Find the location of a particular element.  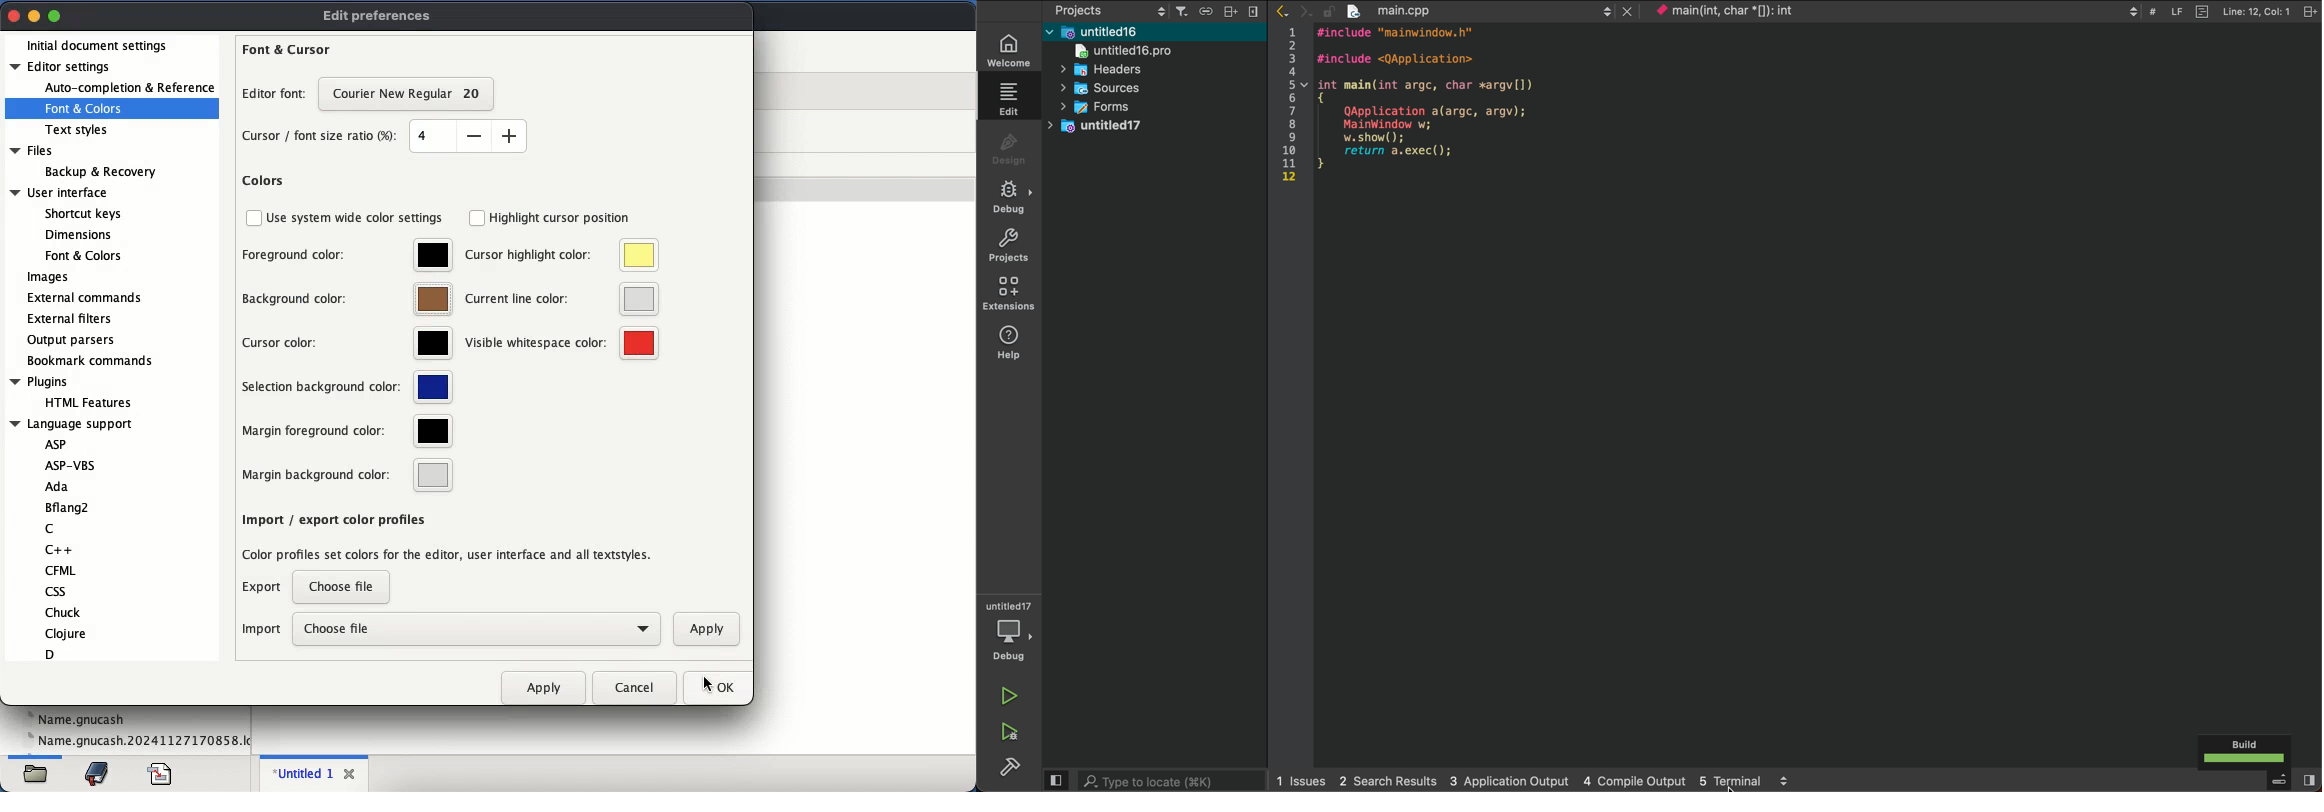

LF is located at coordinates (2179, 12).